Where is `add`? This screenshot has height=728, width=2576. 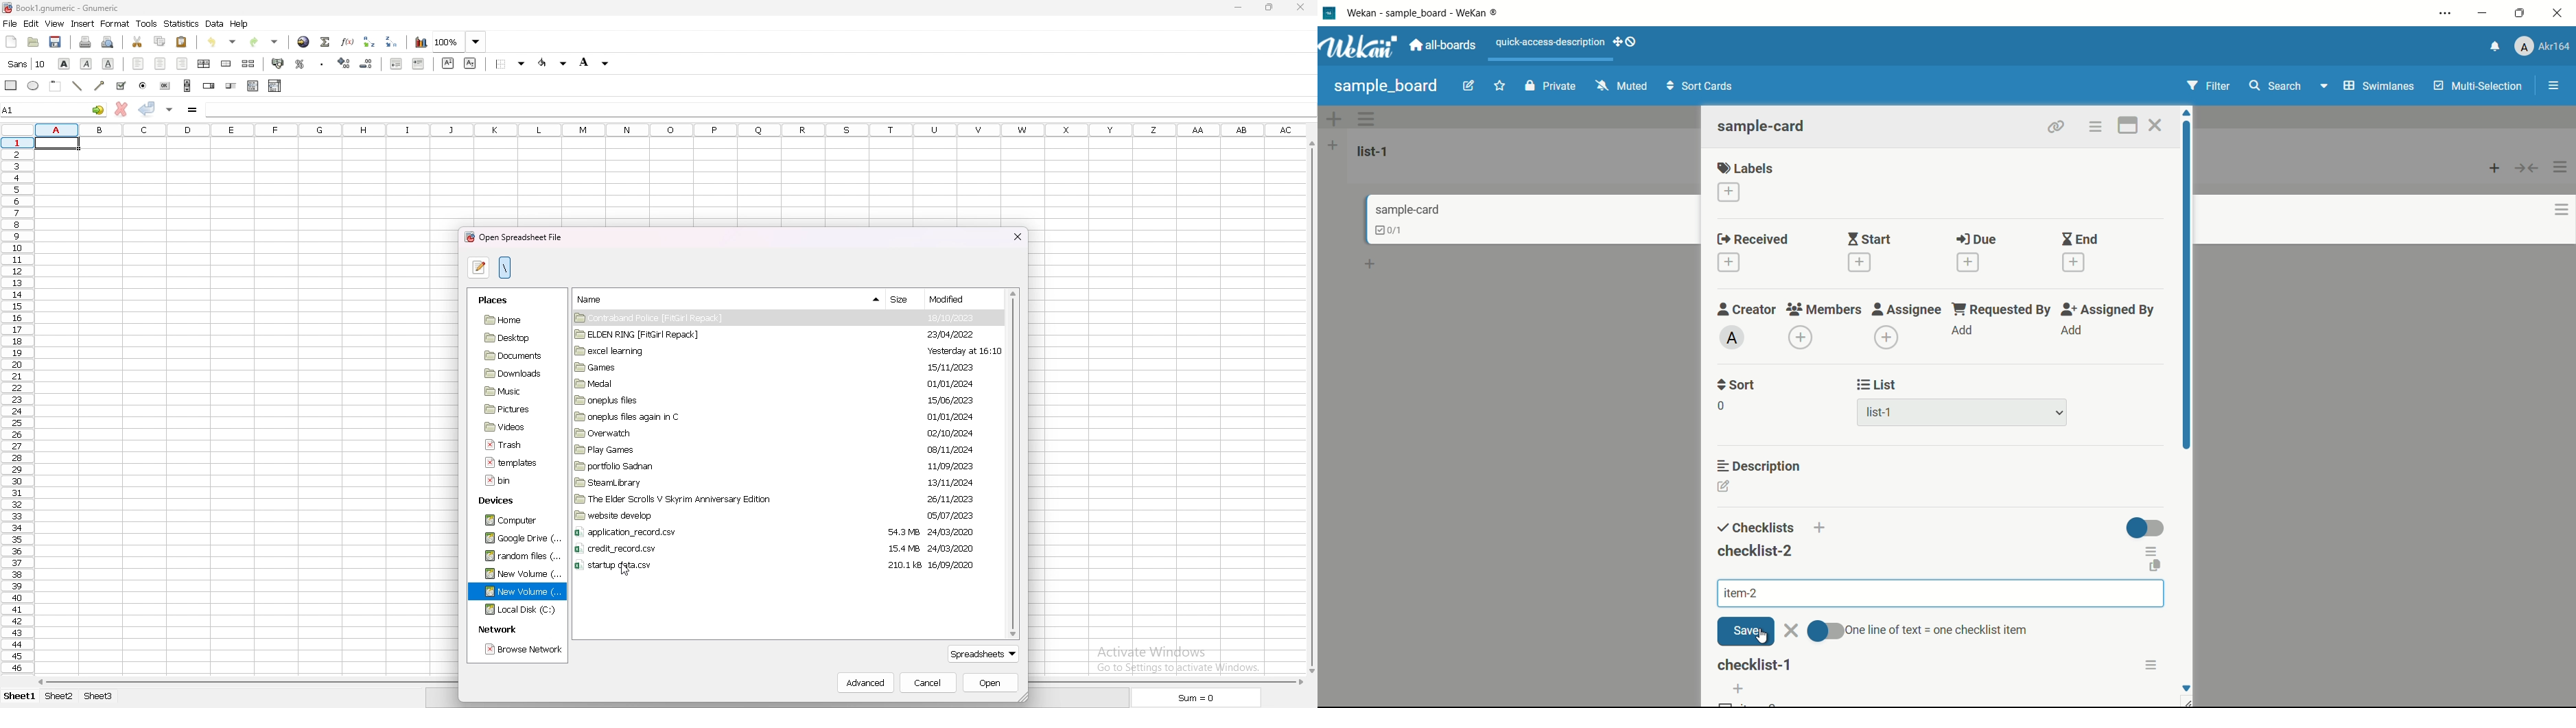
add is located at coordinates (1738, 689).